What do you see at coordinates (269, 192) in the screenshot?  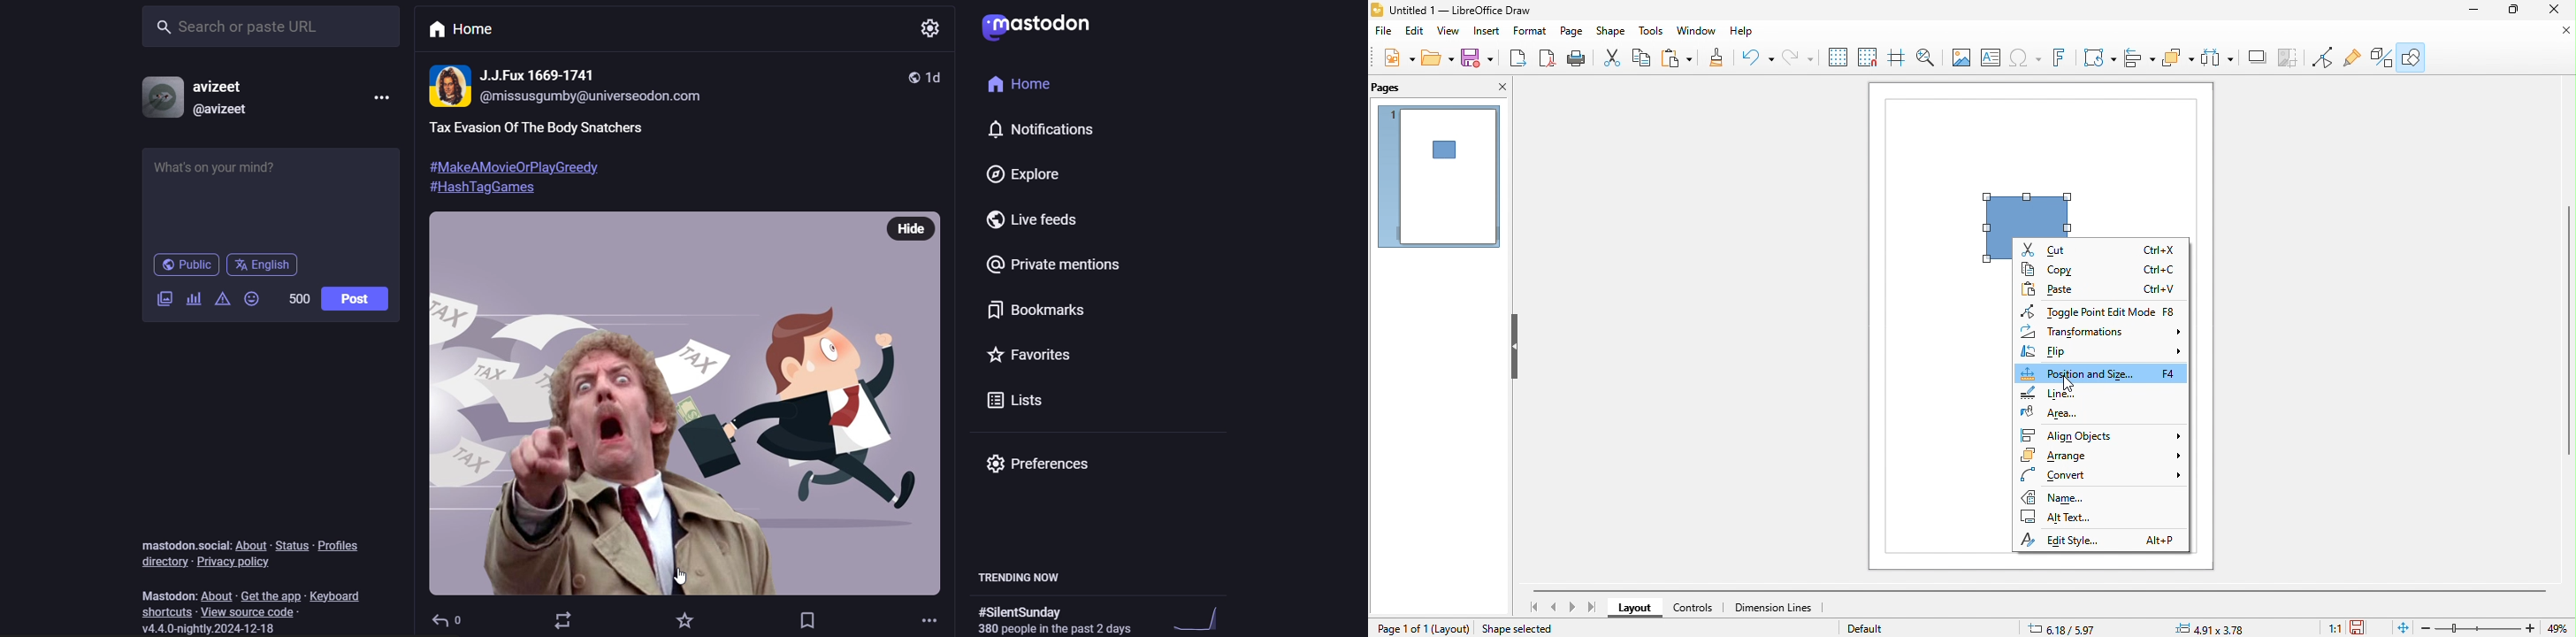 I see `post here` at bounding box center [269, 192].